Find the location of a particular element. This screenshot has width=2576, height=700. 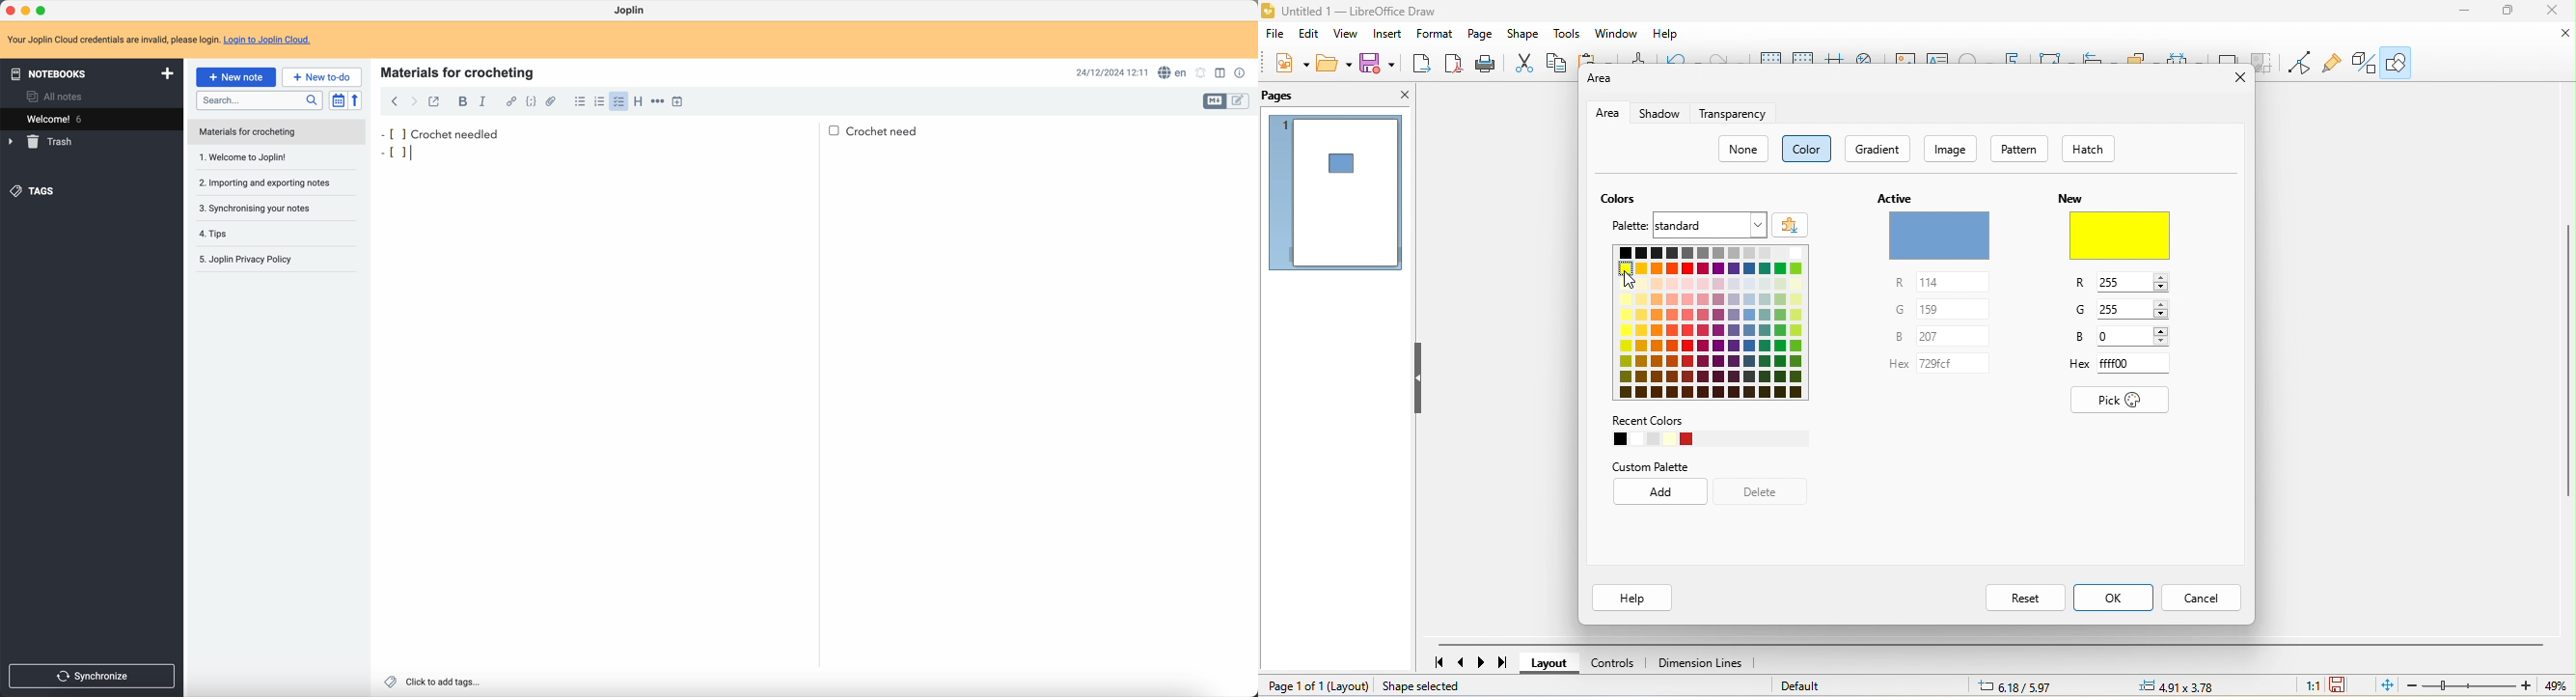

reset is located at coordinates (2022, 599).